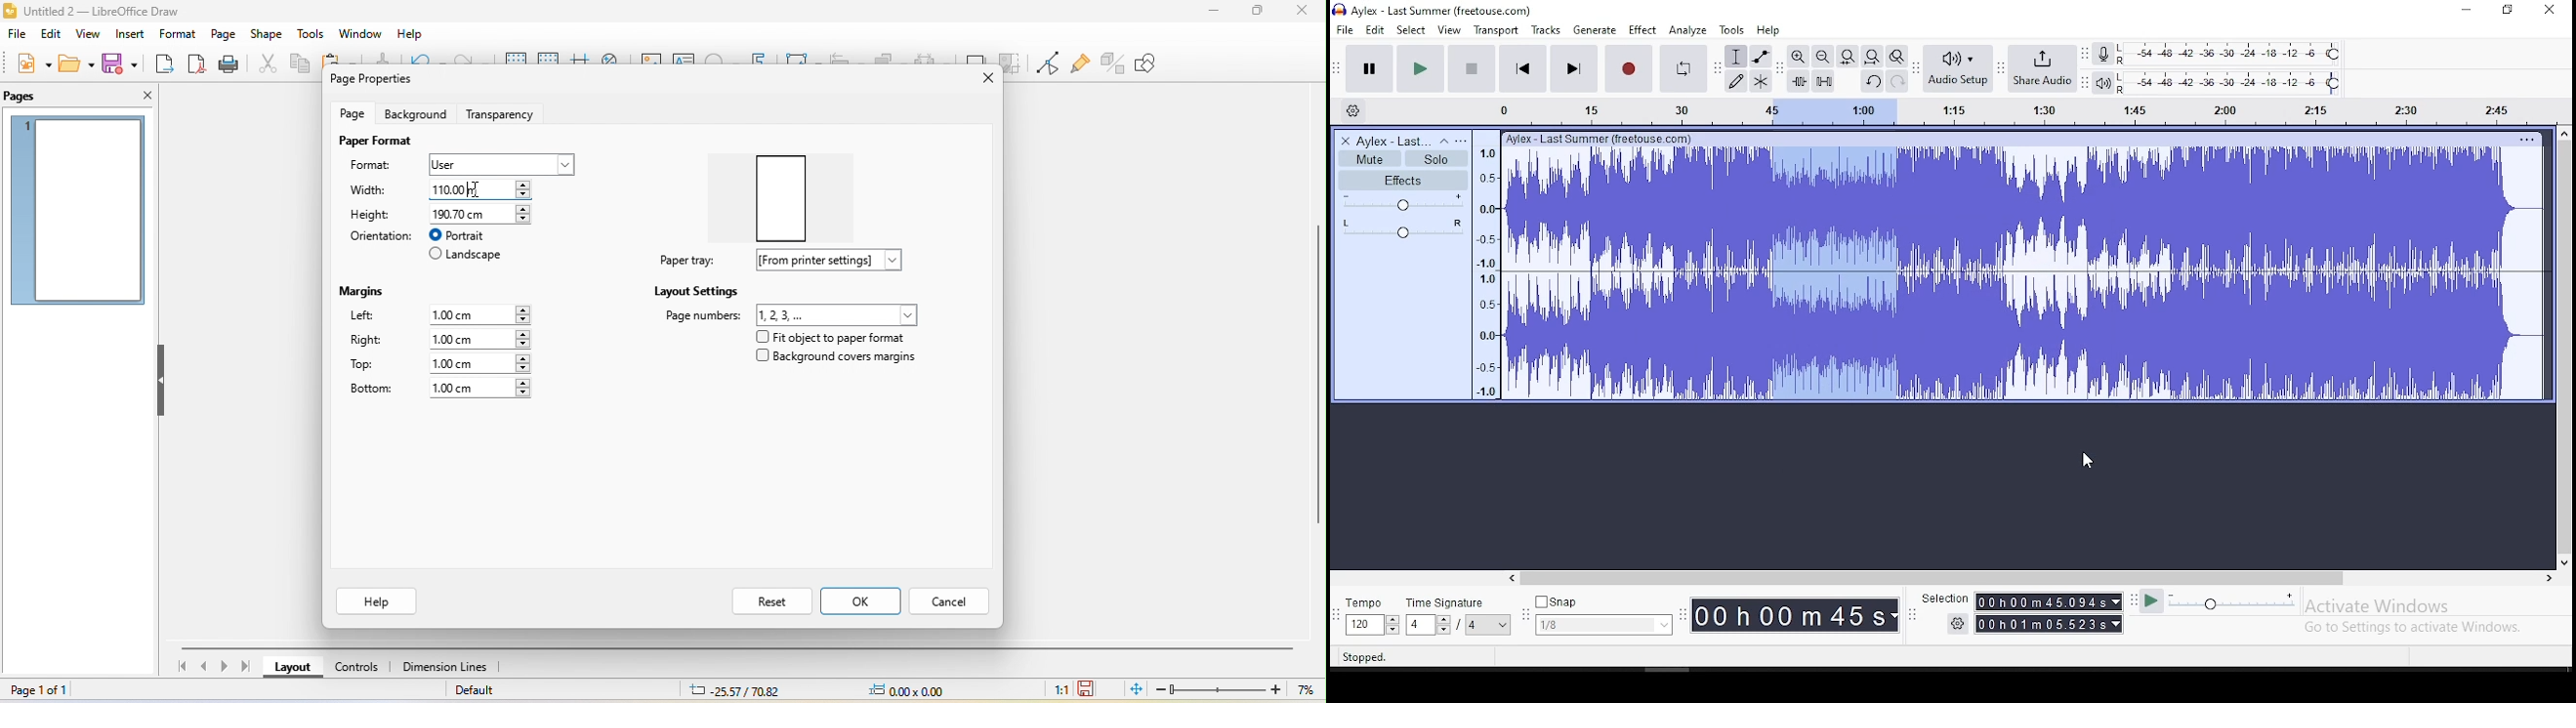  I want to click on user, so click(503, 162).